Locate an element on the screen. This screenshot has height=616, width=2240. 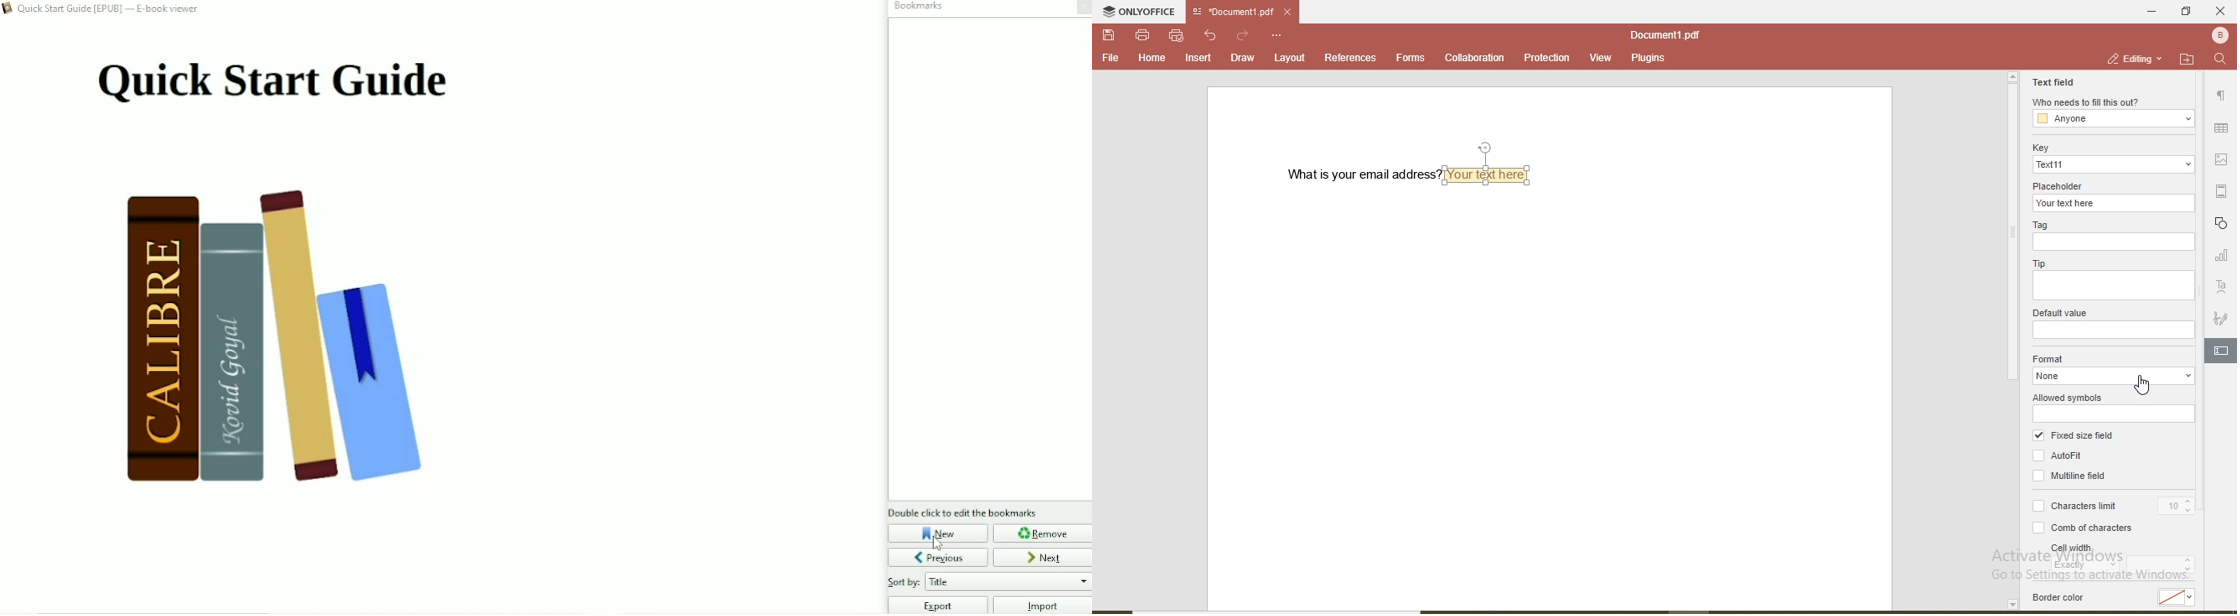
protection is located at coordinates (1543, 58).